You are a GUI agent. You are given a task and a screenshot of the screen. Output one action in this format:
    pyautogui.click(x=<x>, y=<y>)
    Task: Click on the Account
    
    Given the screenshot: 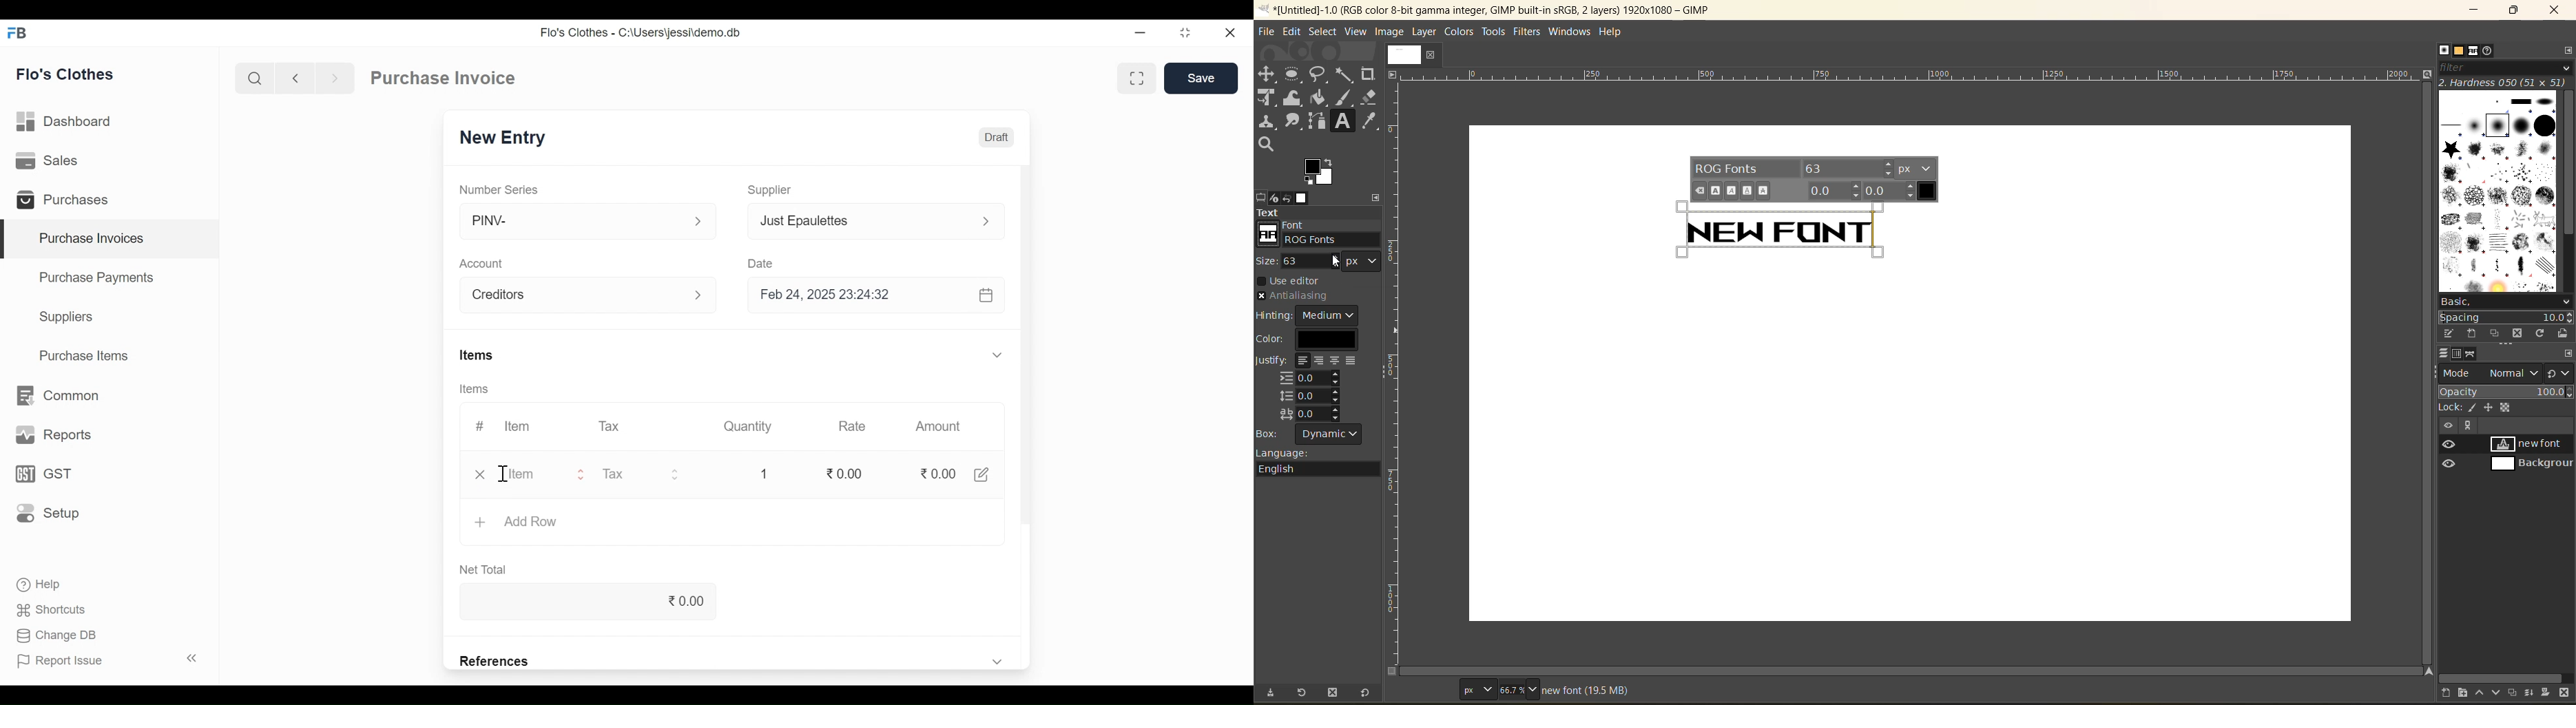 What is the action you would take?
    pyautogui.click(x=483, y=264)
    